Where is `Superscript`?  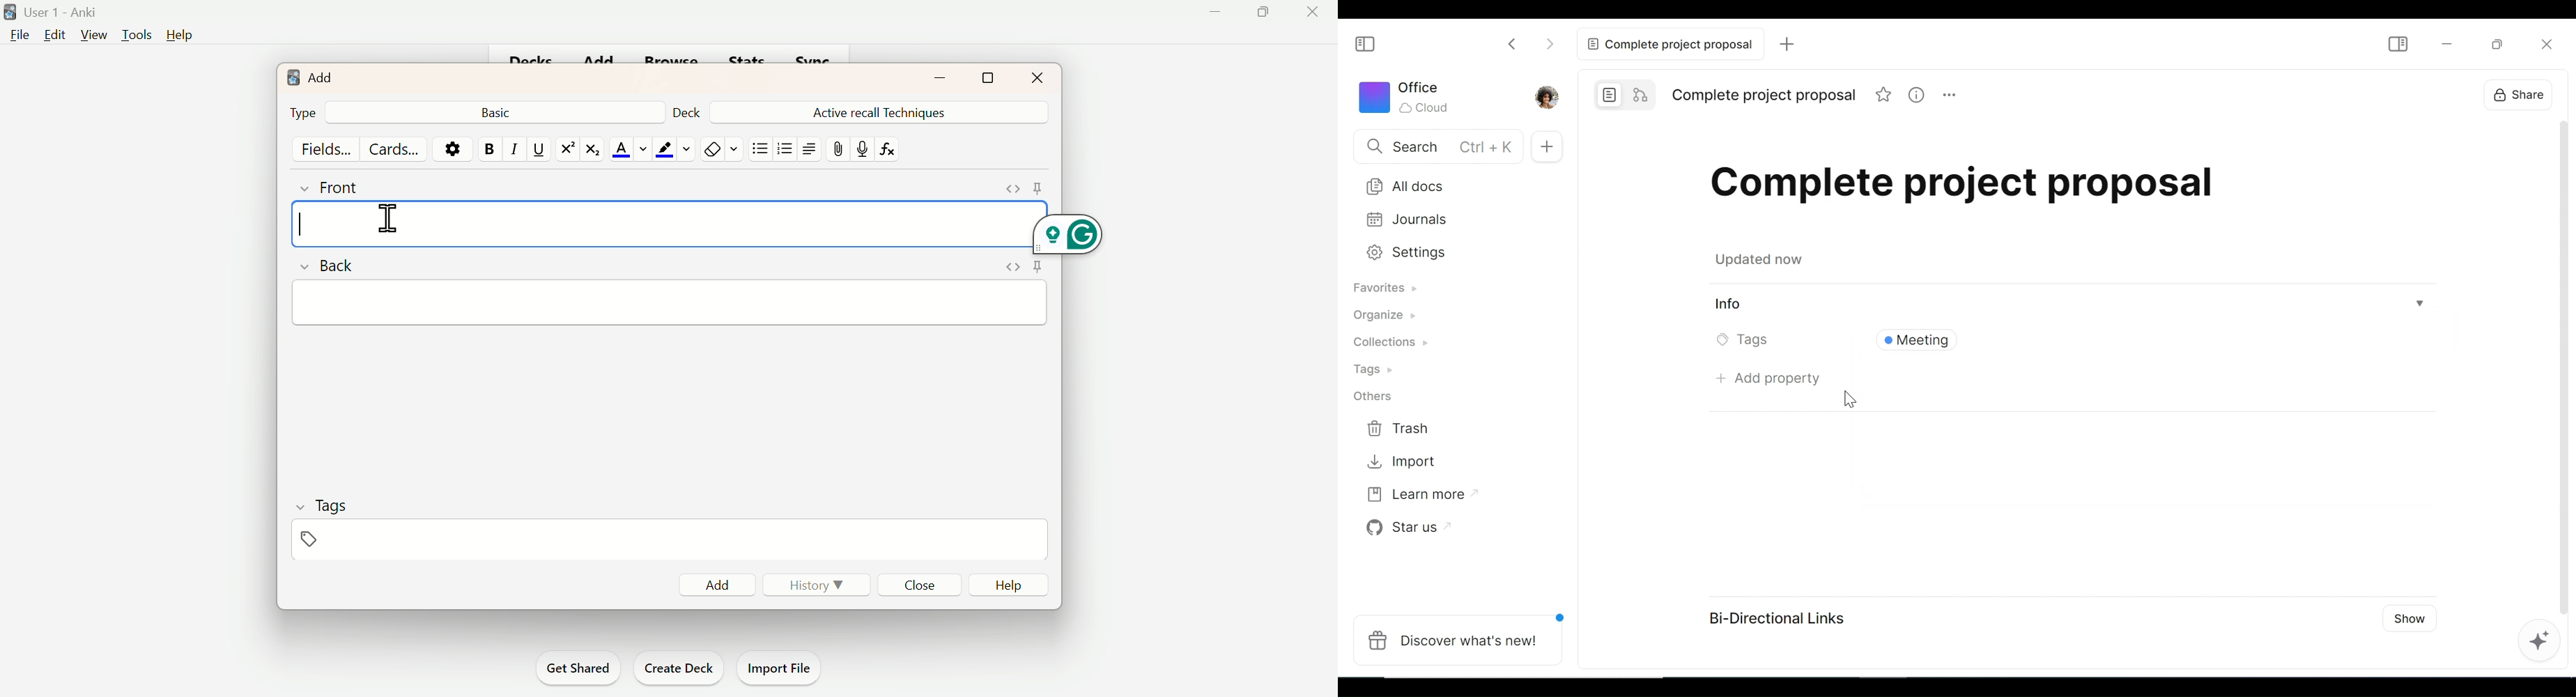
Superscript is located at coordinates (565, 148).